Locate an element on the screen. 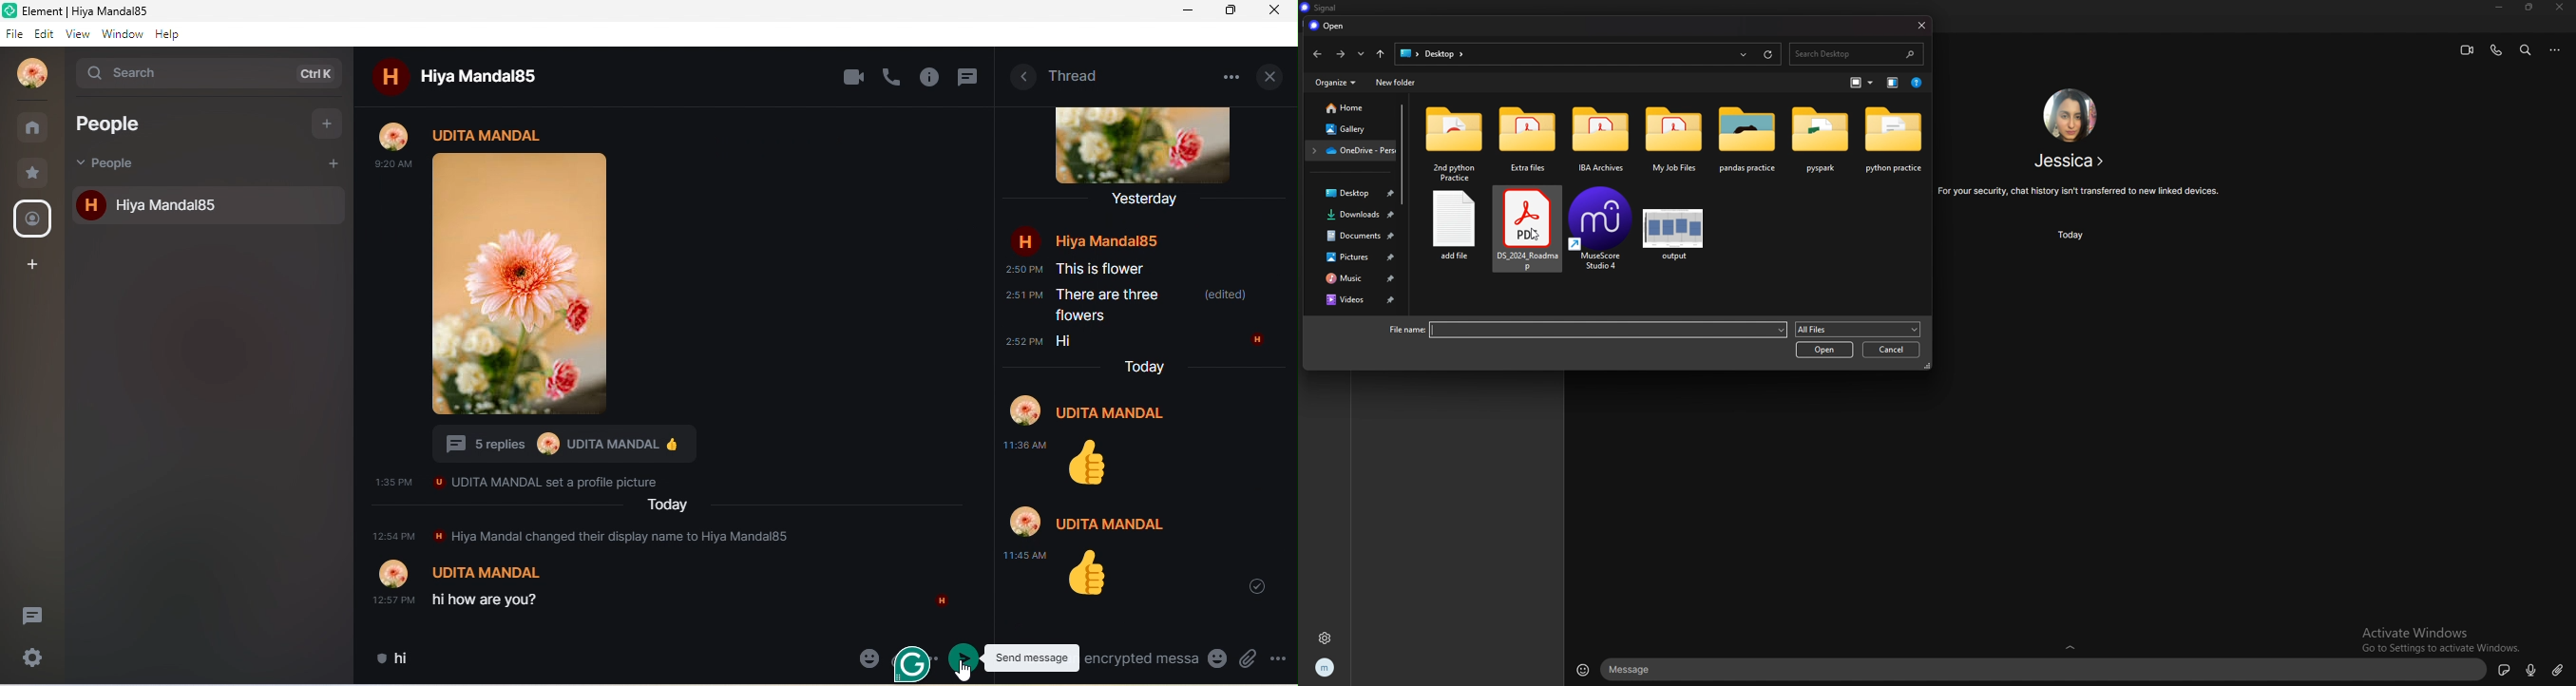 The width and height of the screenshot is (2576, 700). UDITA MANDAL set a profile picture is located at coordinates (540, 482).